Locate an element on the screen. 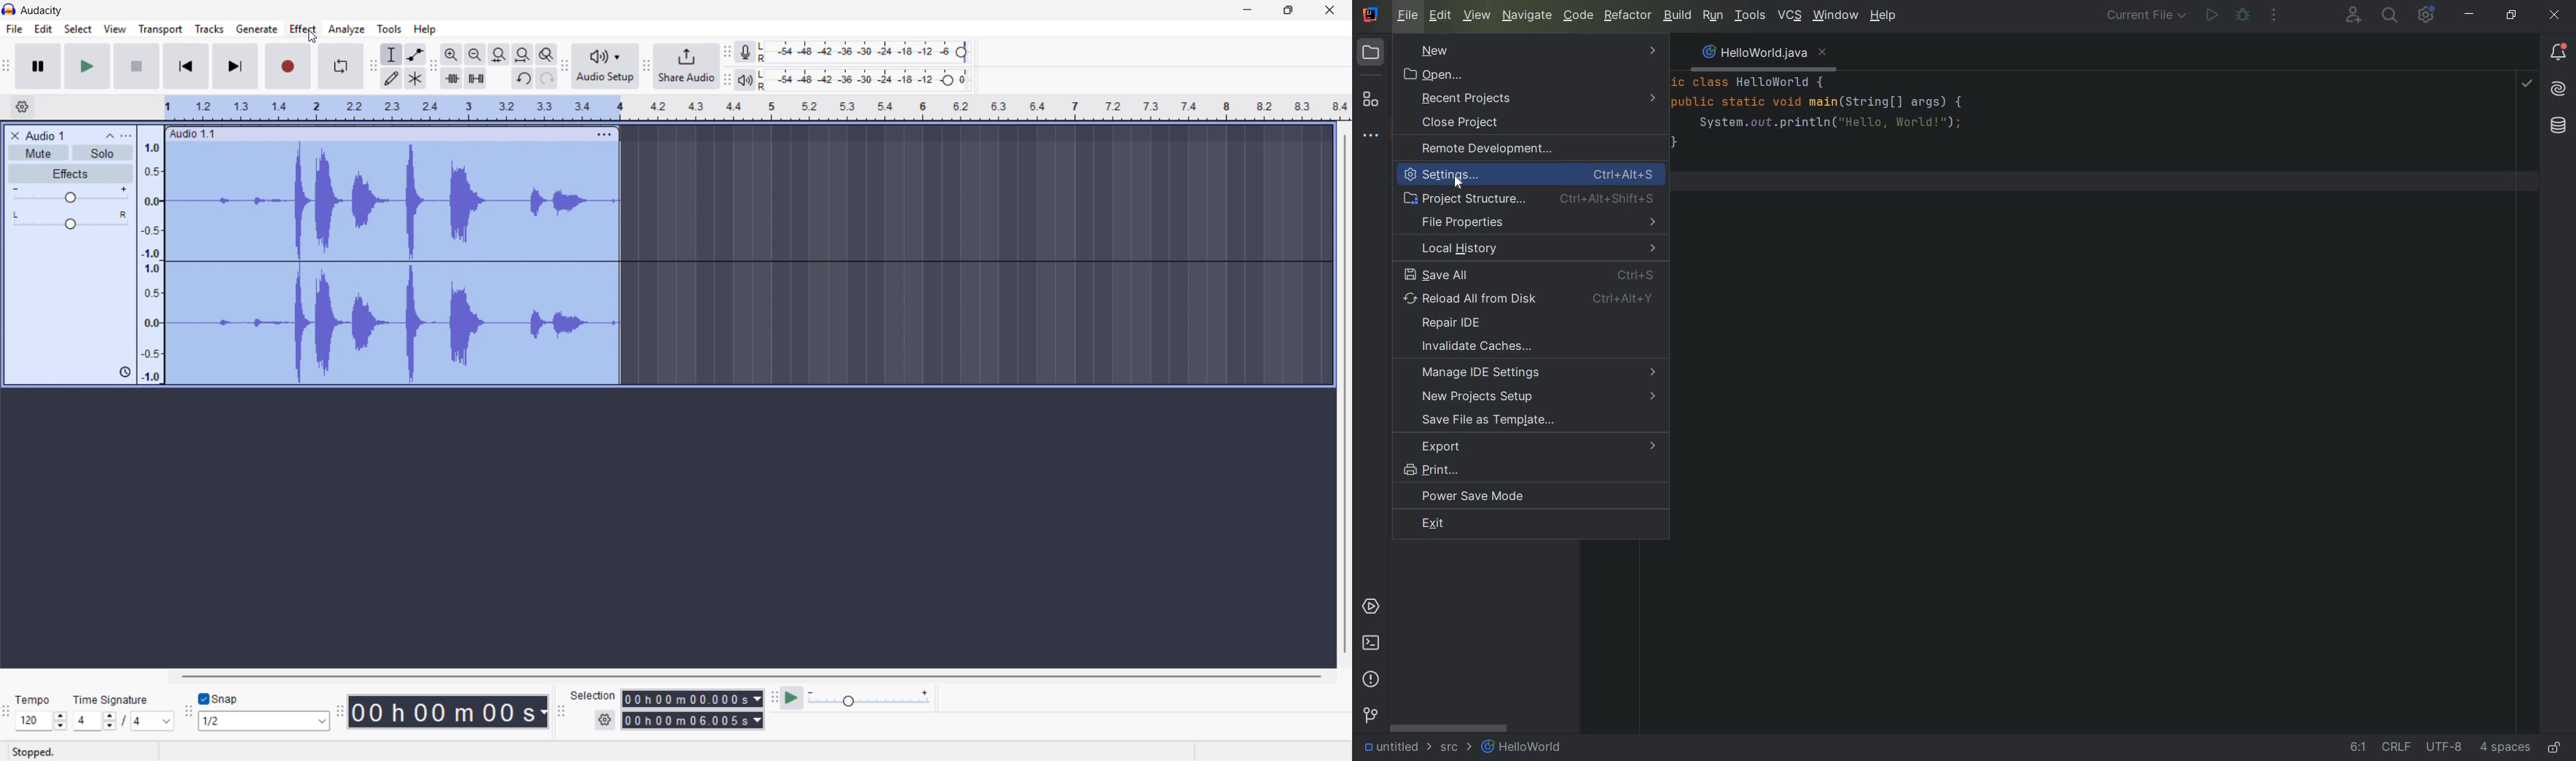 This screenshot has width=2576, height=784. Vertical scrollbar is located at coordinates (1345, 394).